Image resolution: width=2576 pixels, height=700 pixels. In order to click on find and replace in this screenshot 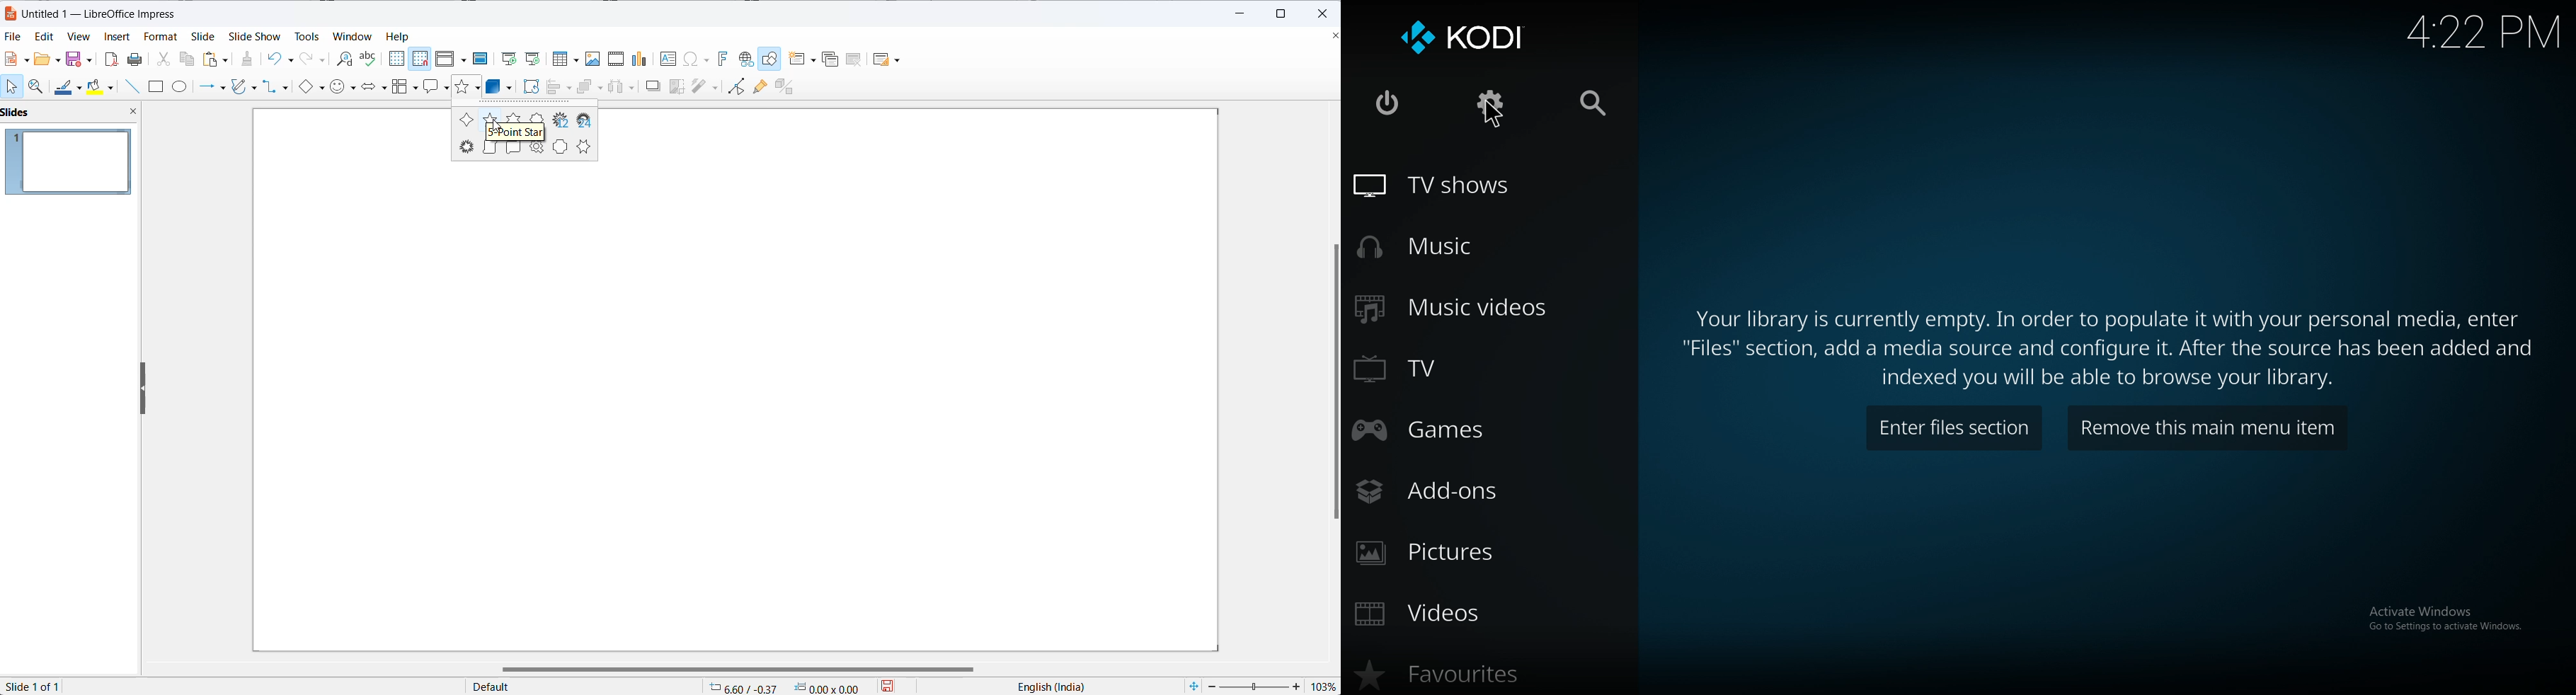, I will do `click(343, 60)`.